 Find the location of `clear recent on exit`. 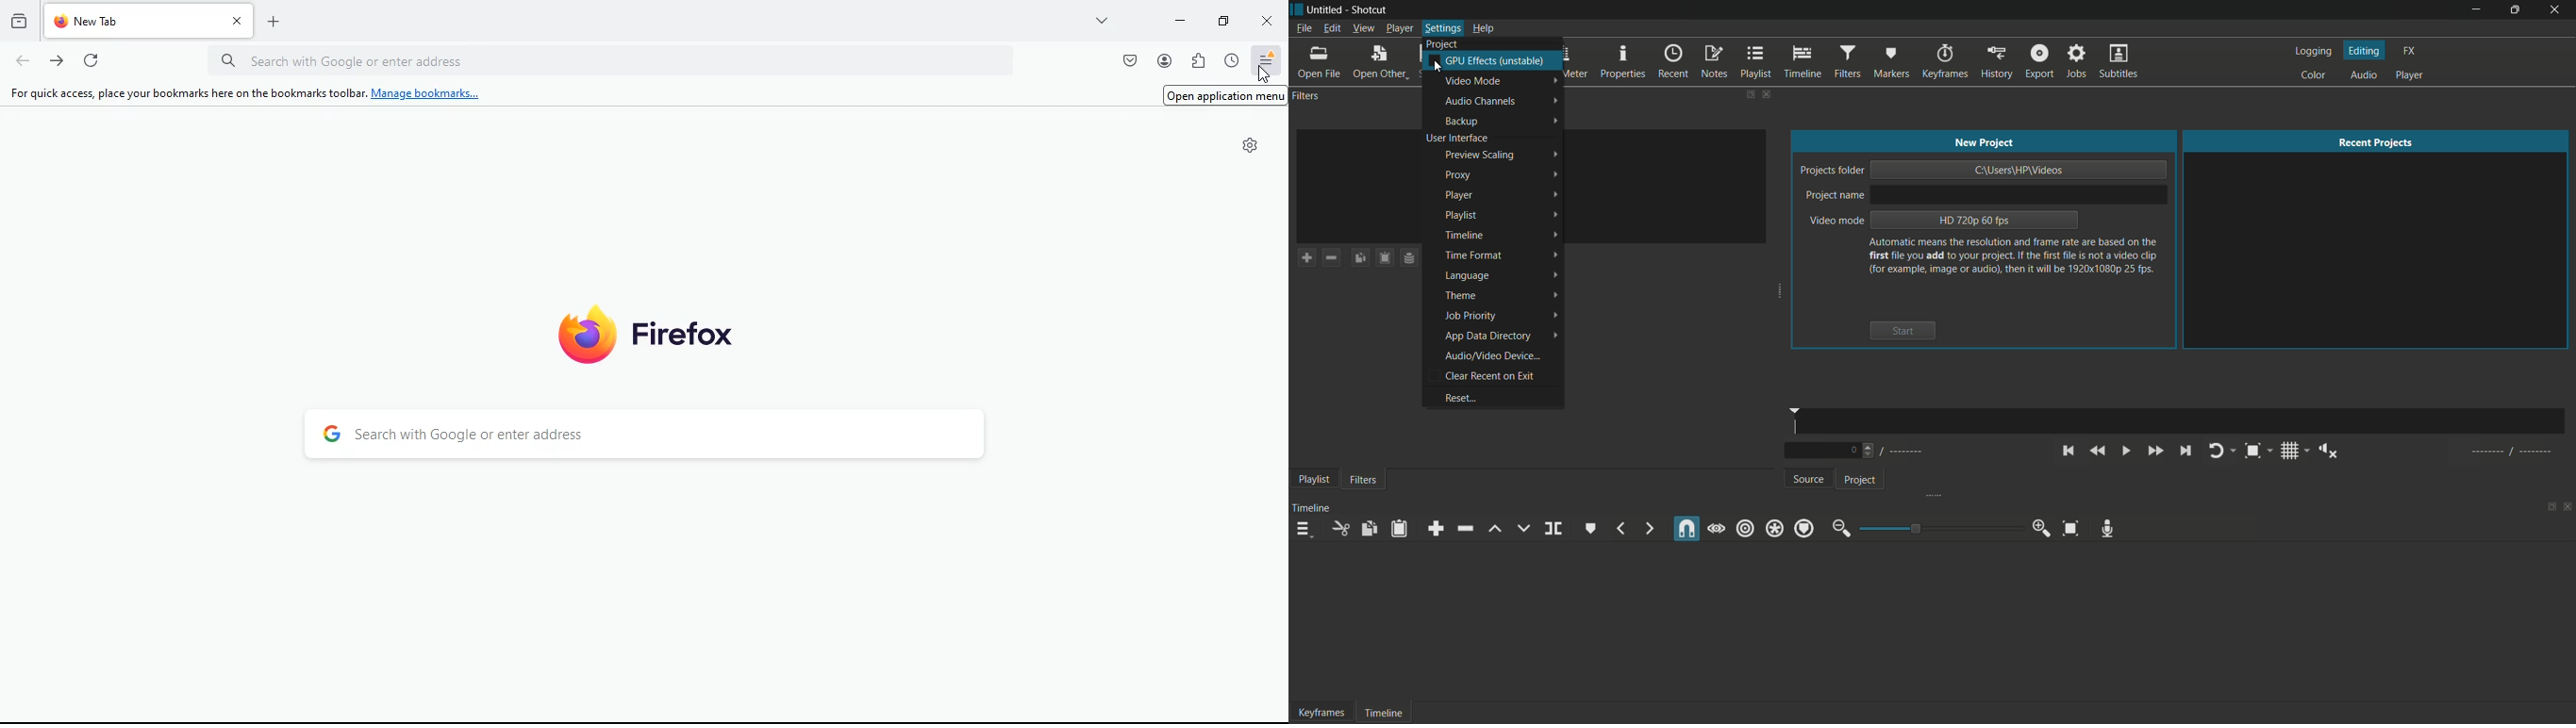

clear recent on exit is located at coordinates (1492, 375).